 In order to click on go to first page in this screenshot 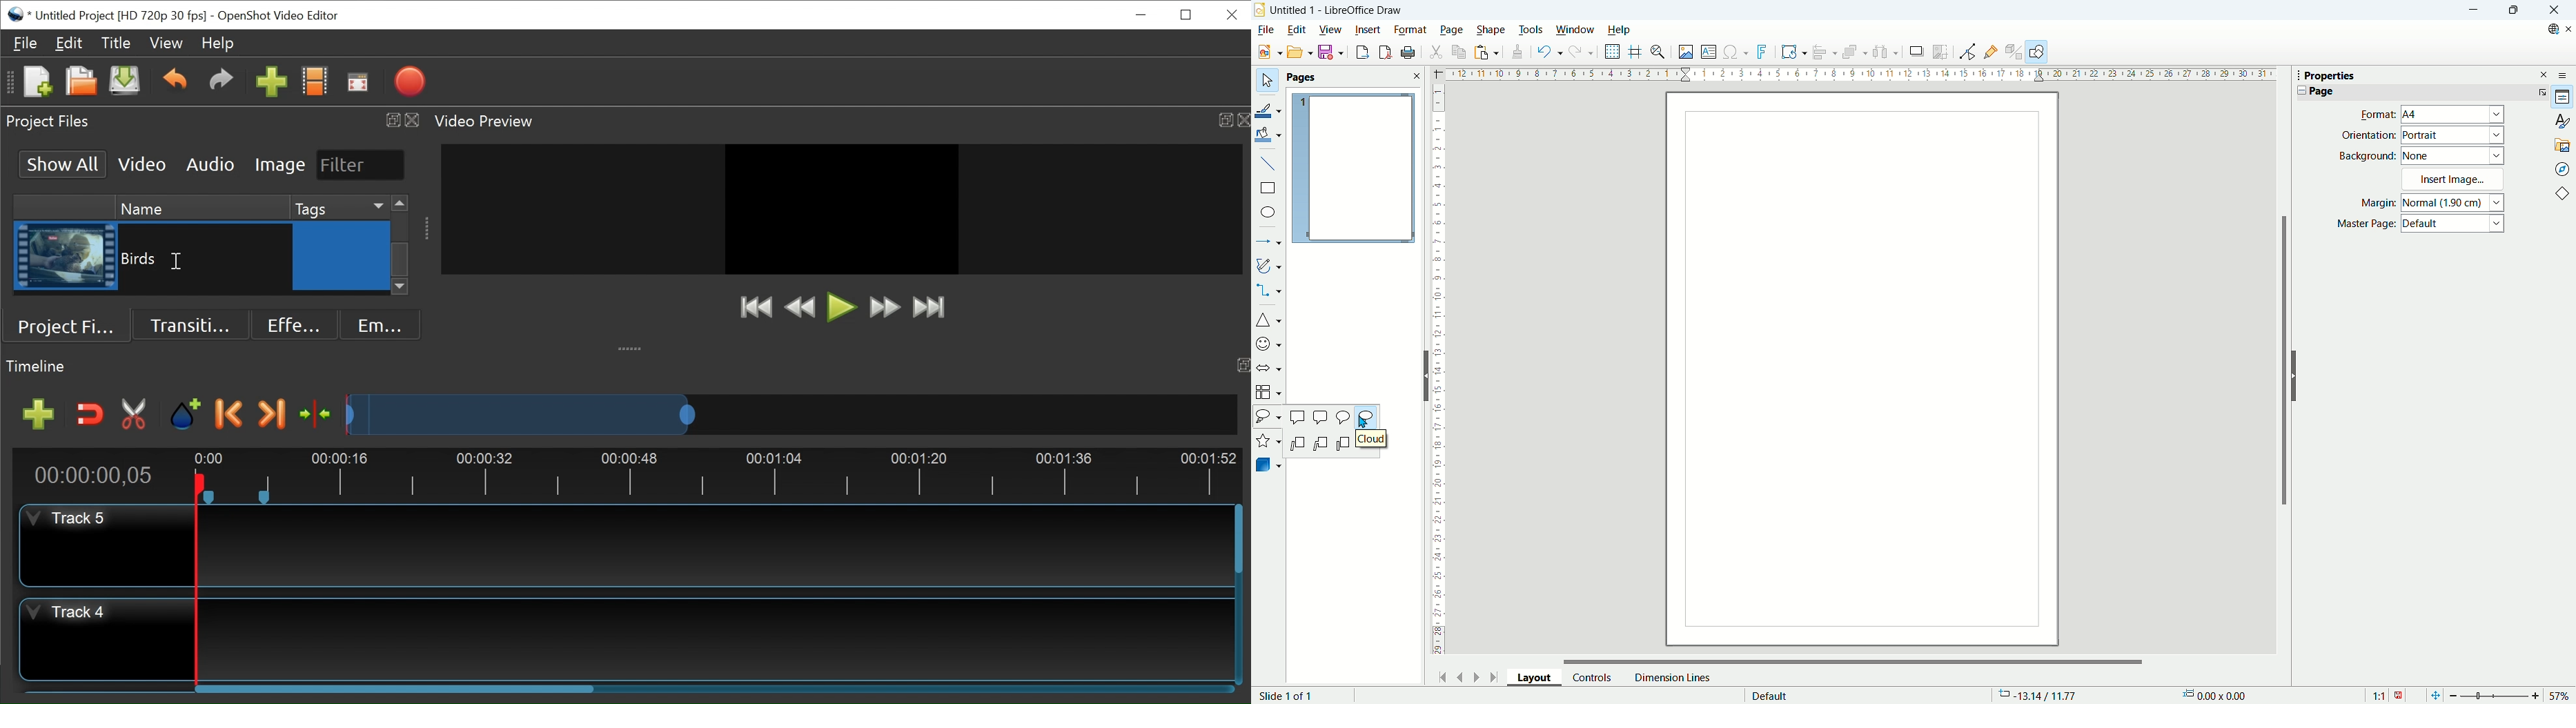, I will do `click(1444, 676)`.